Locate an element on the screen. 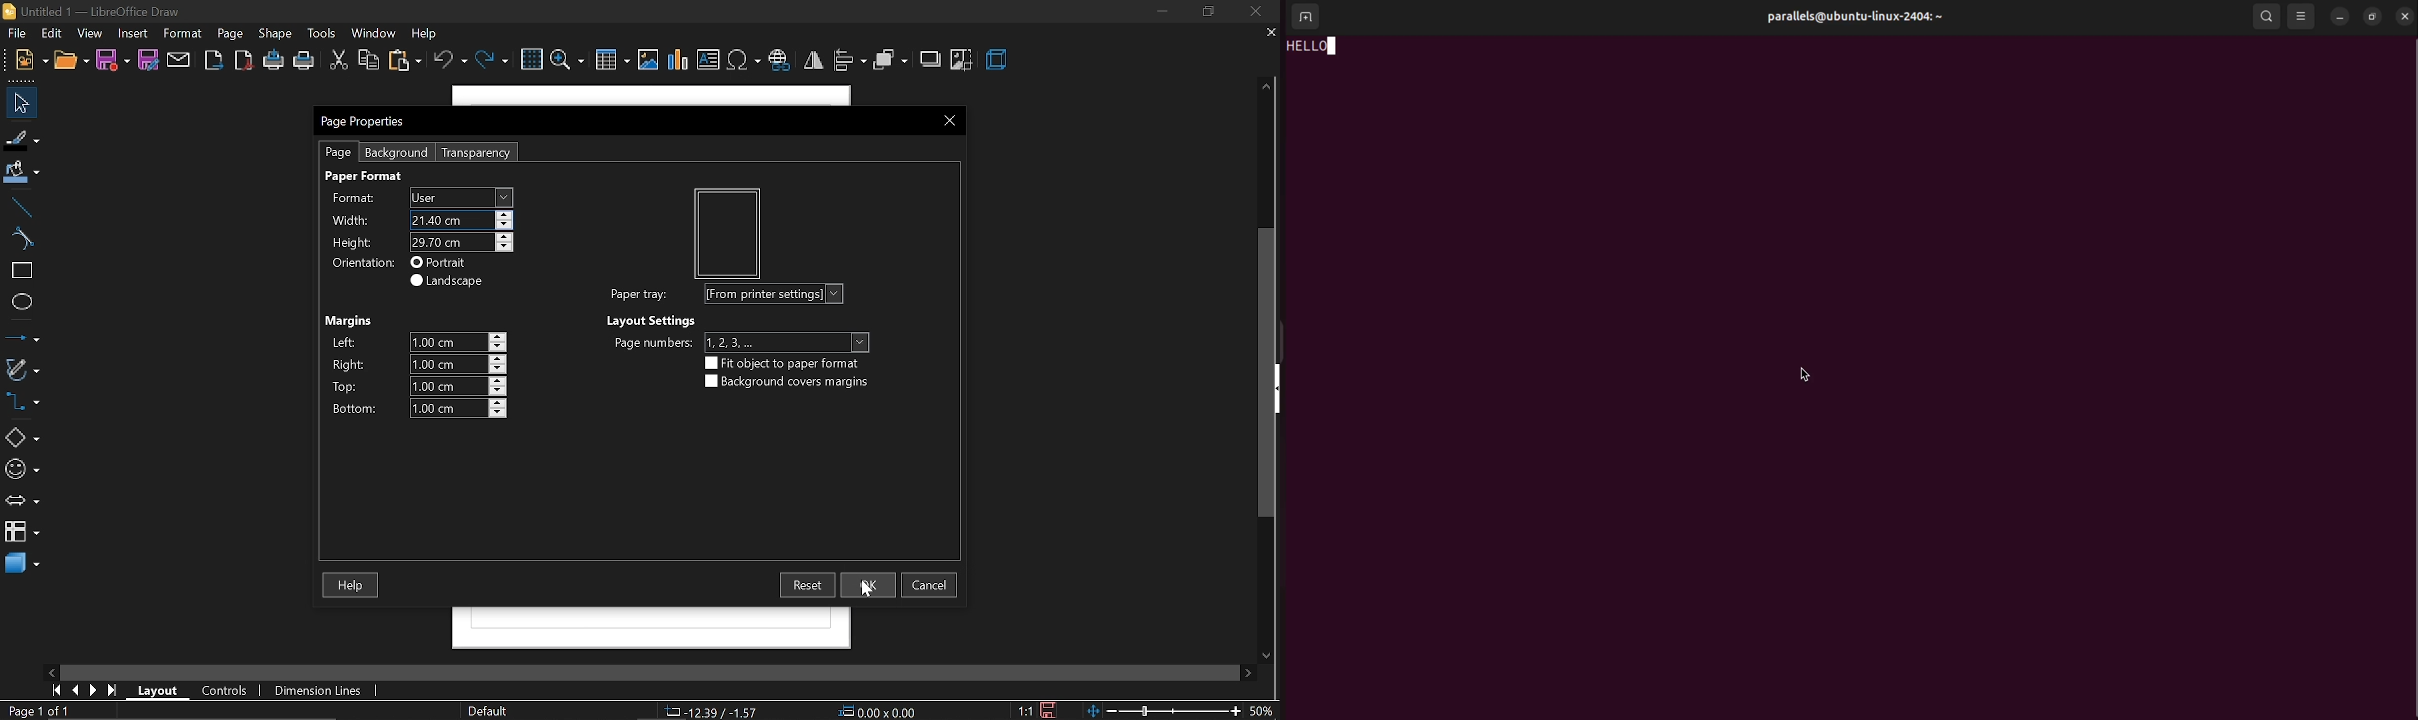 This screenshot has height=728, width=2436. scroll is located at coordinates (641, 668).